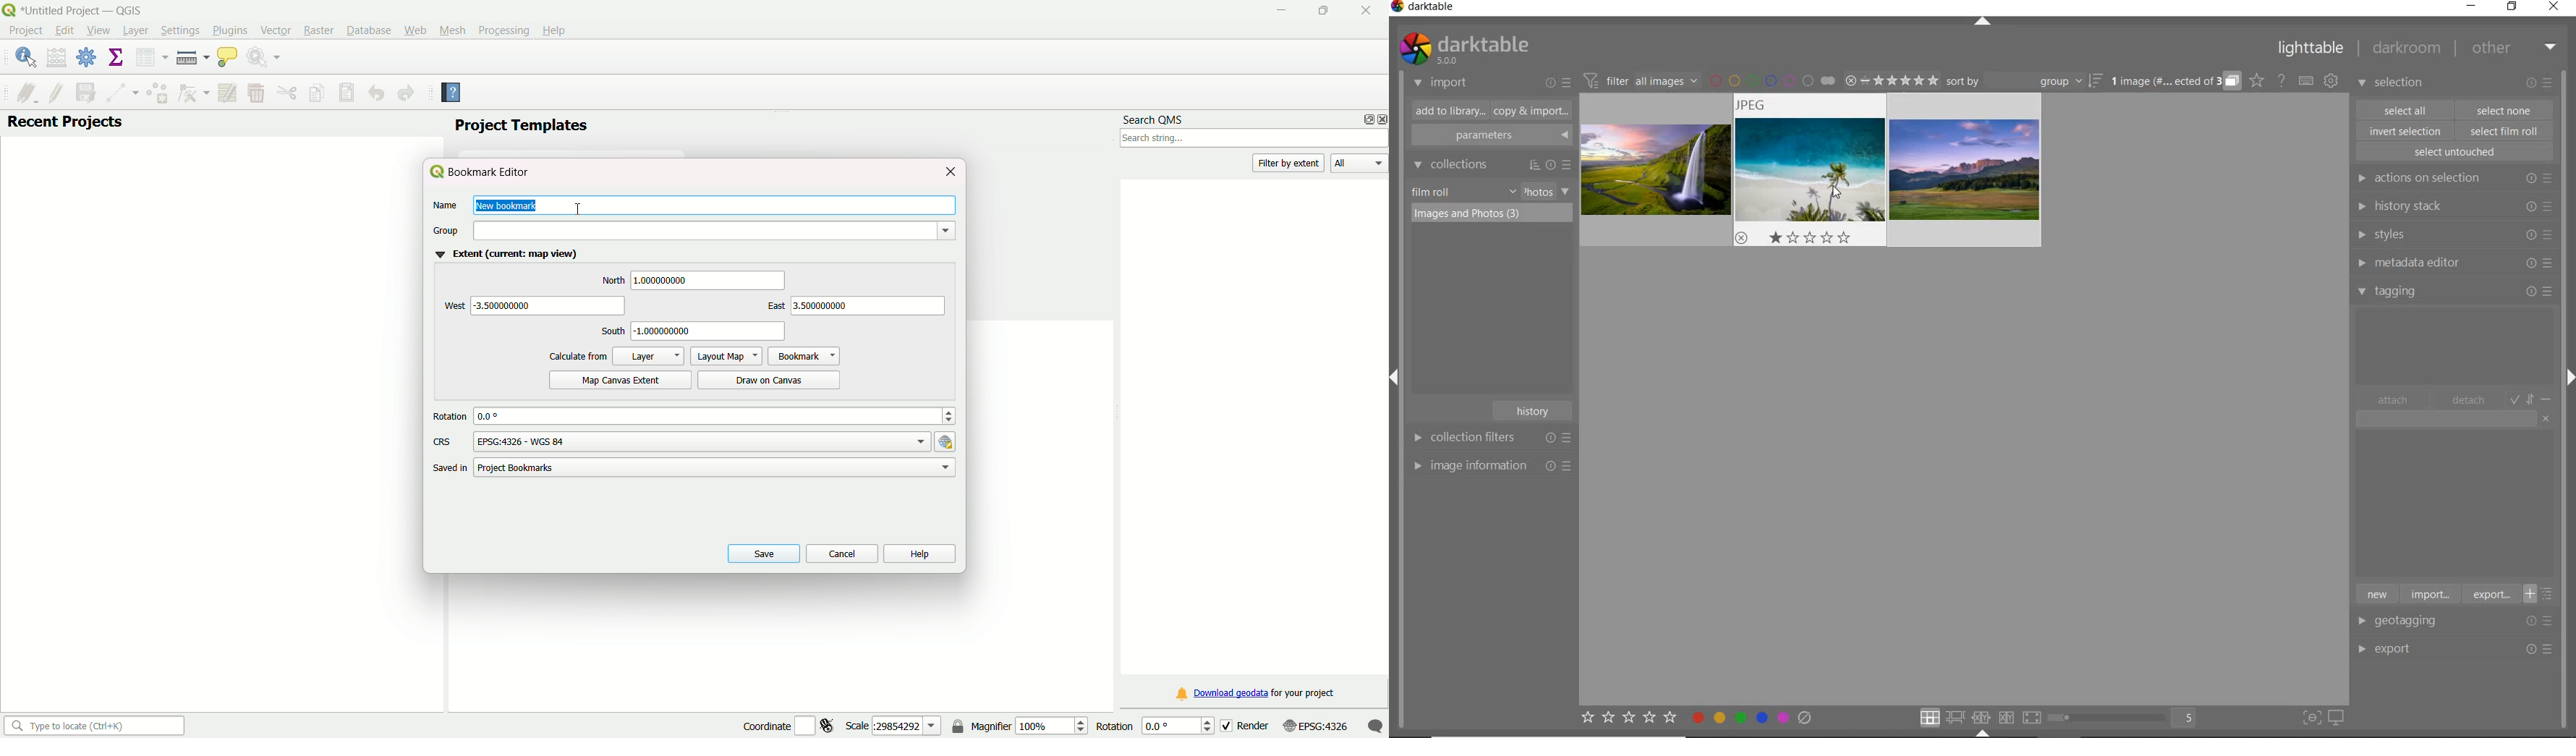 This screenshot has height=756, width=2576. What do you see at coordinates (2455, 291) in the screenshot?
I see `tagging` at bounding box center [2455, 291].